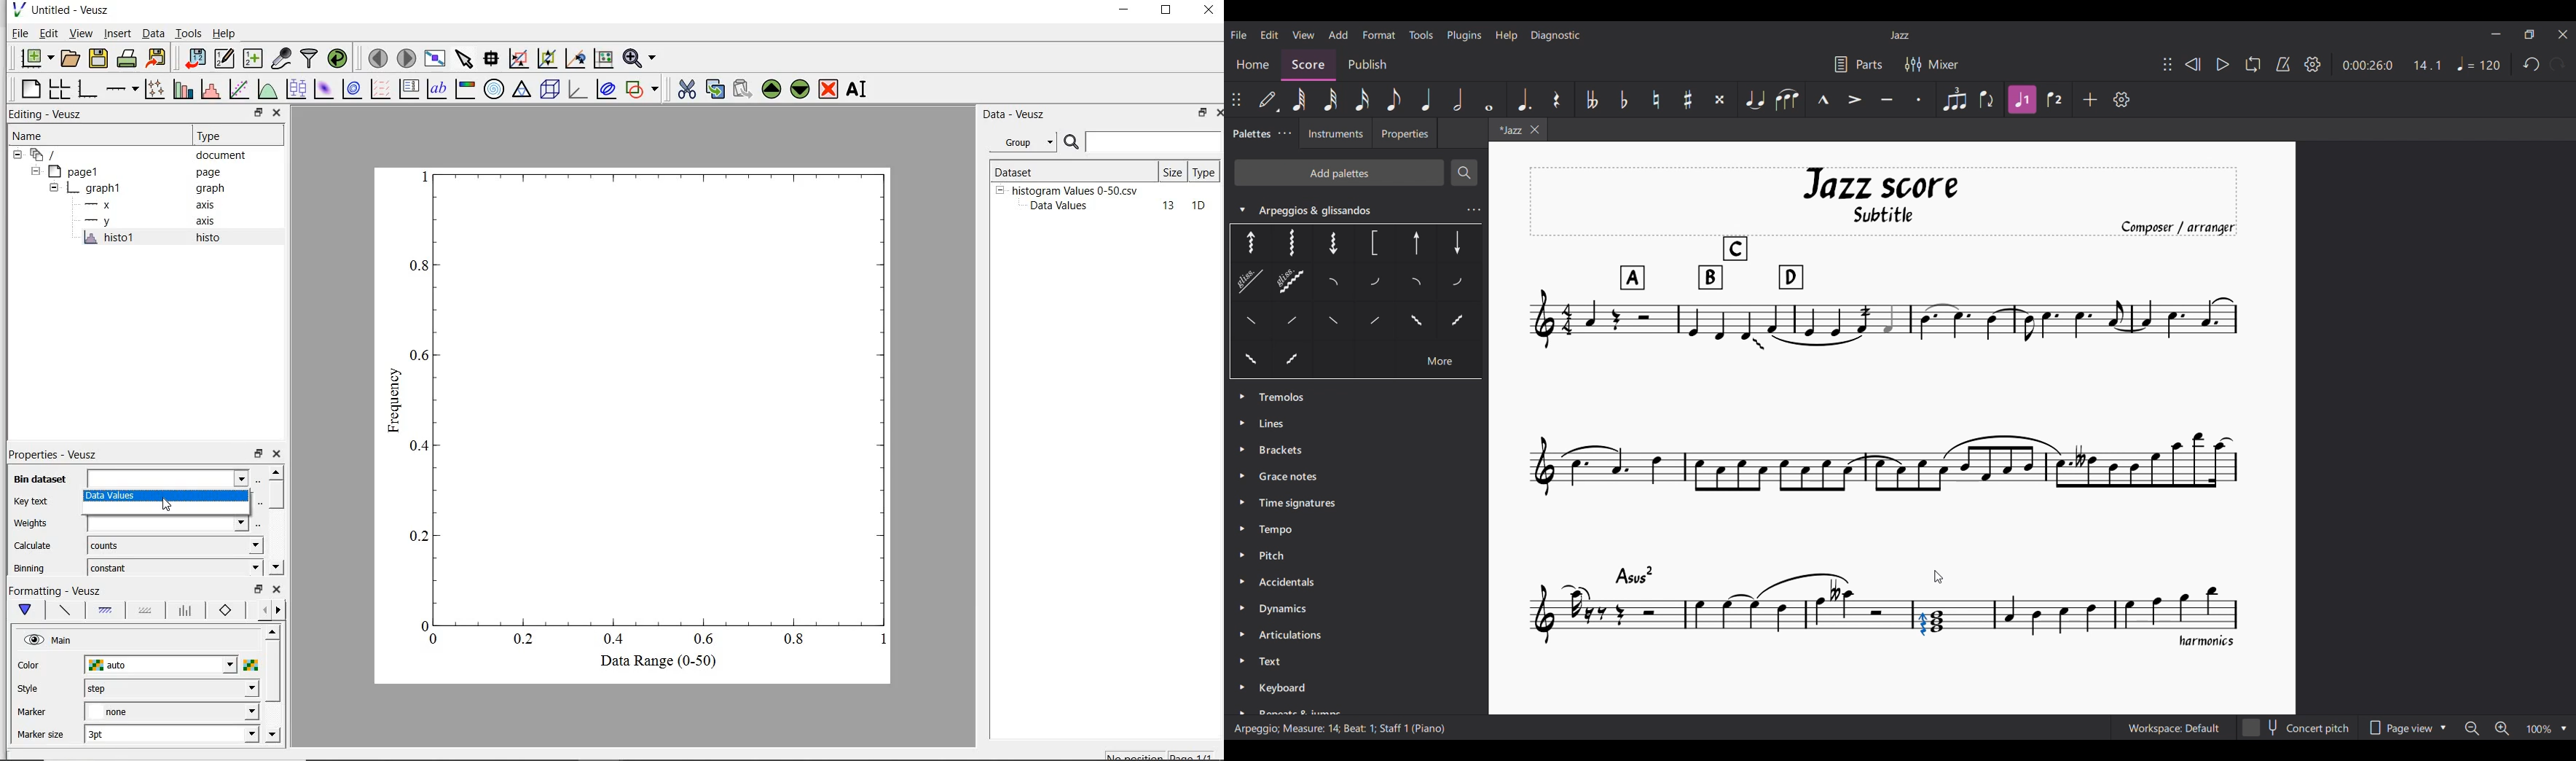 This screenshot has height=784, width=2576. I want to click on view plot fullscreen, so click(435, 57).